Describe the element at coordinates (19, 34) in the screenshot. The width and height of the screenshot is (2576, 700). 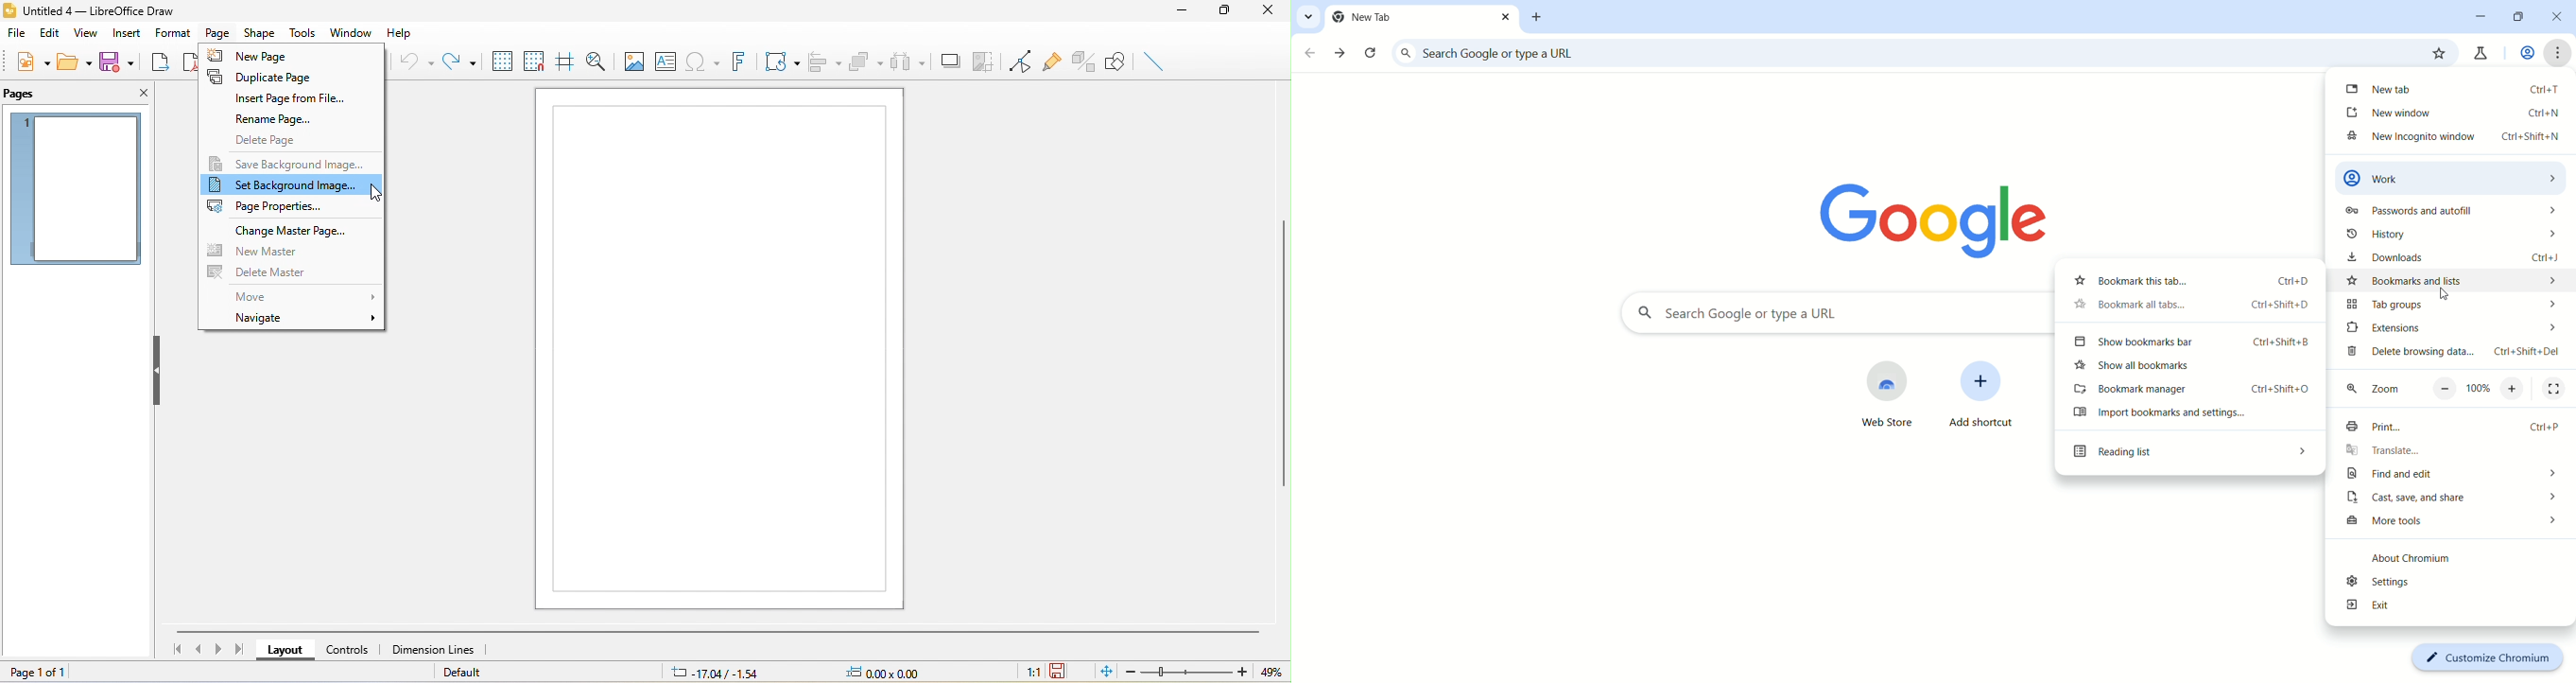
I see `file` at that location.